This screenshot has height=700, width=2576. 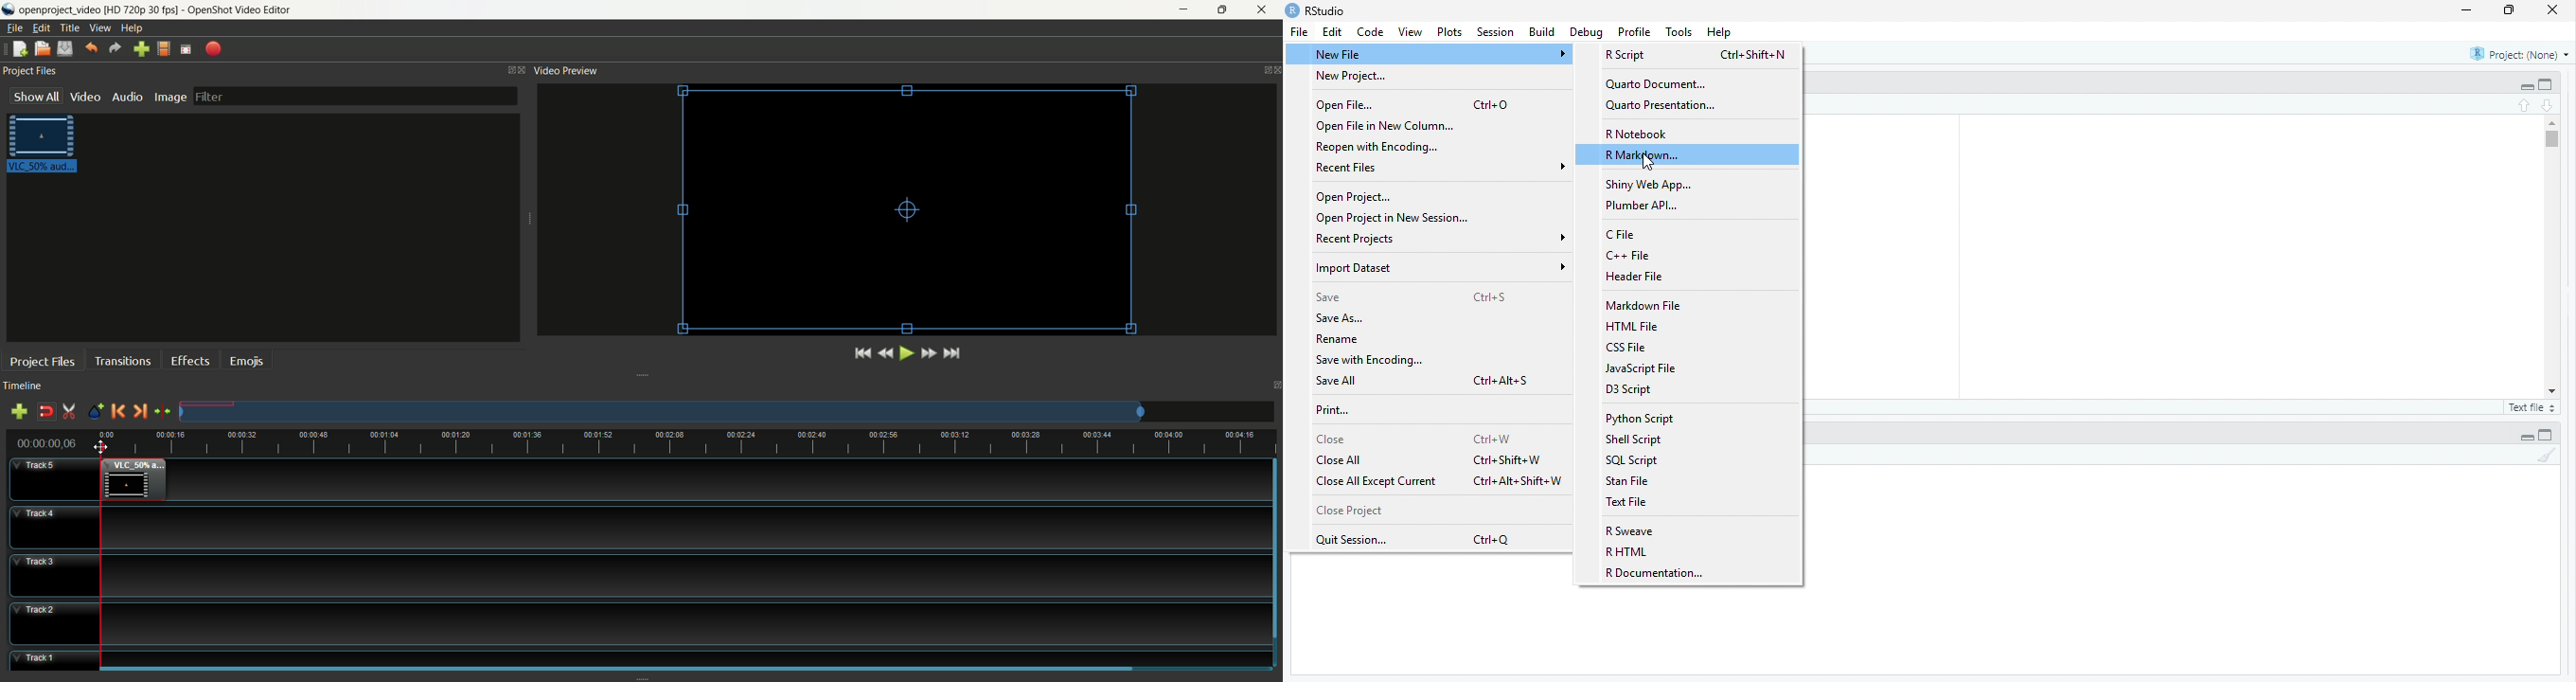 What do you see at coordinates (1338, 381) in the screenshot?
I see `Save All` at bounding box center [1338, 381].